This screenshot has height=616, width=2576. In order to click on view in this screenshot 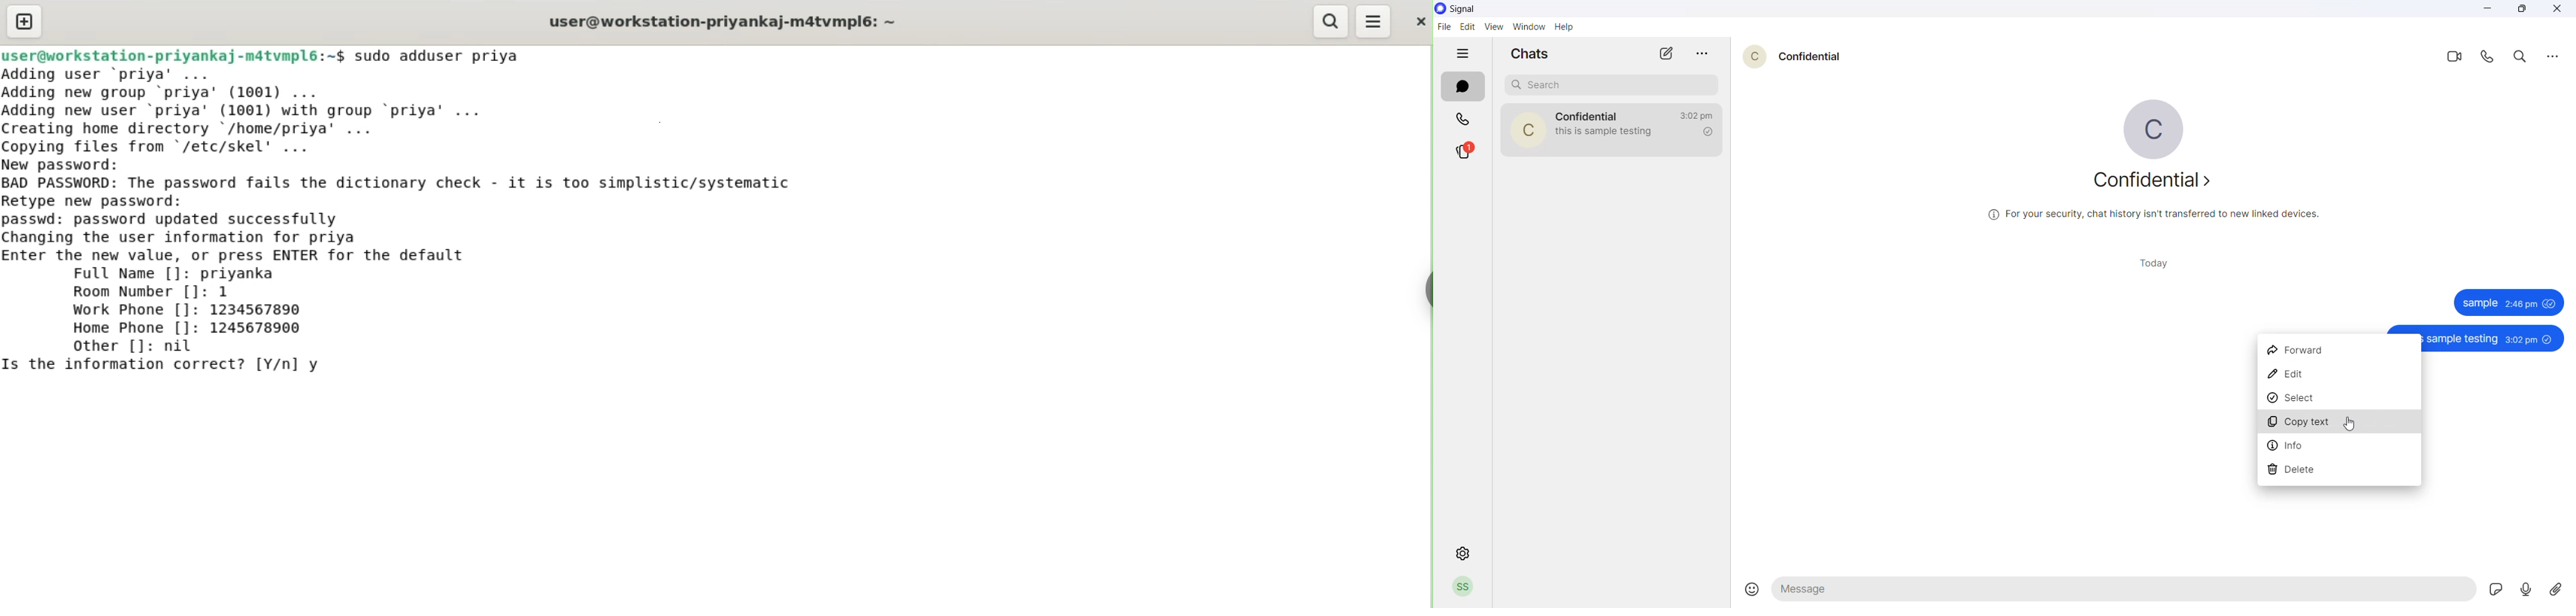, I will do `click(1493, 26)`.